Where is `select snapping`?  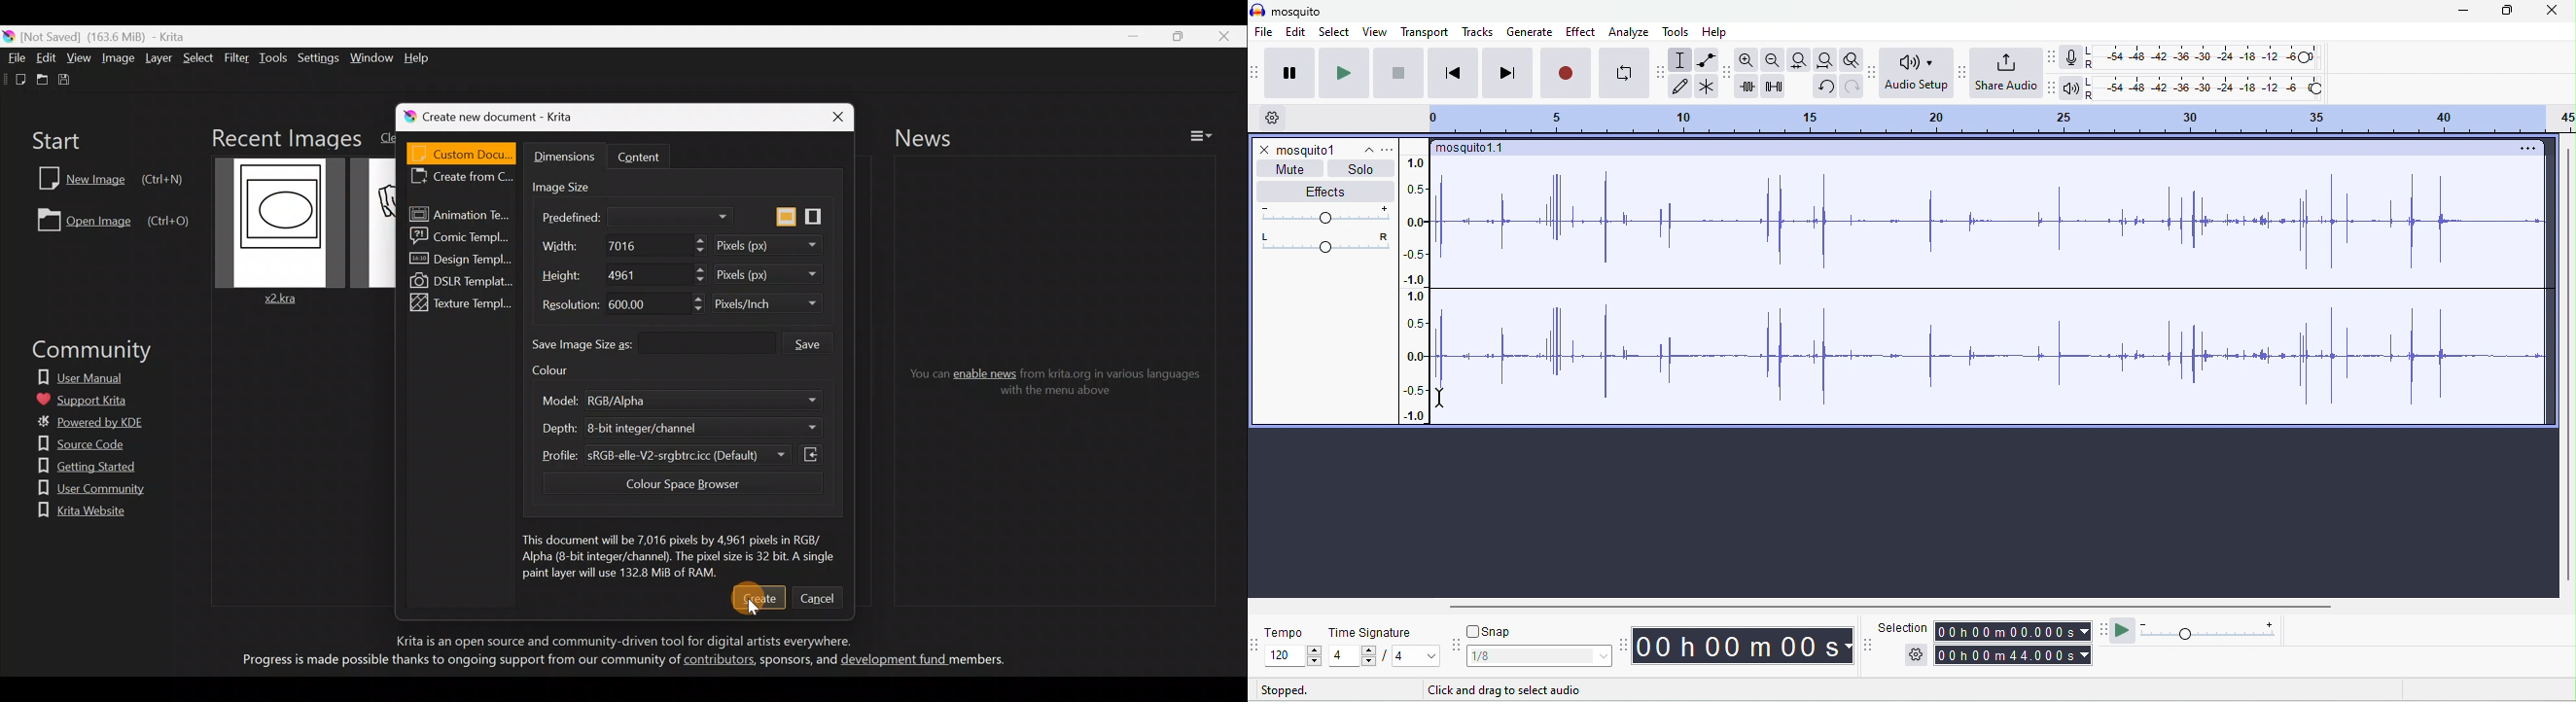 select snapping is located at coordinates (1540, 656).